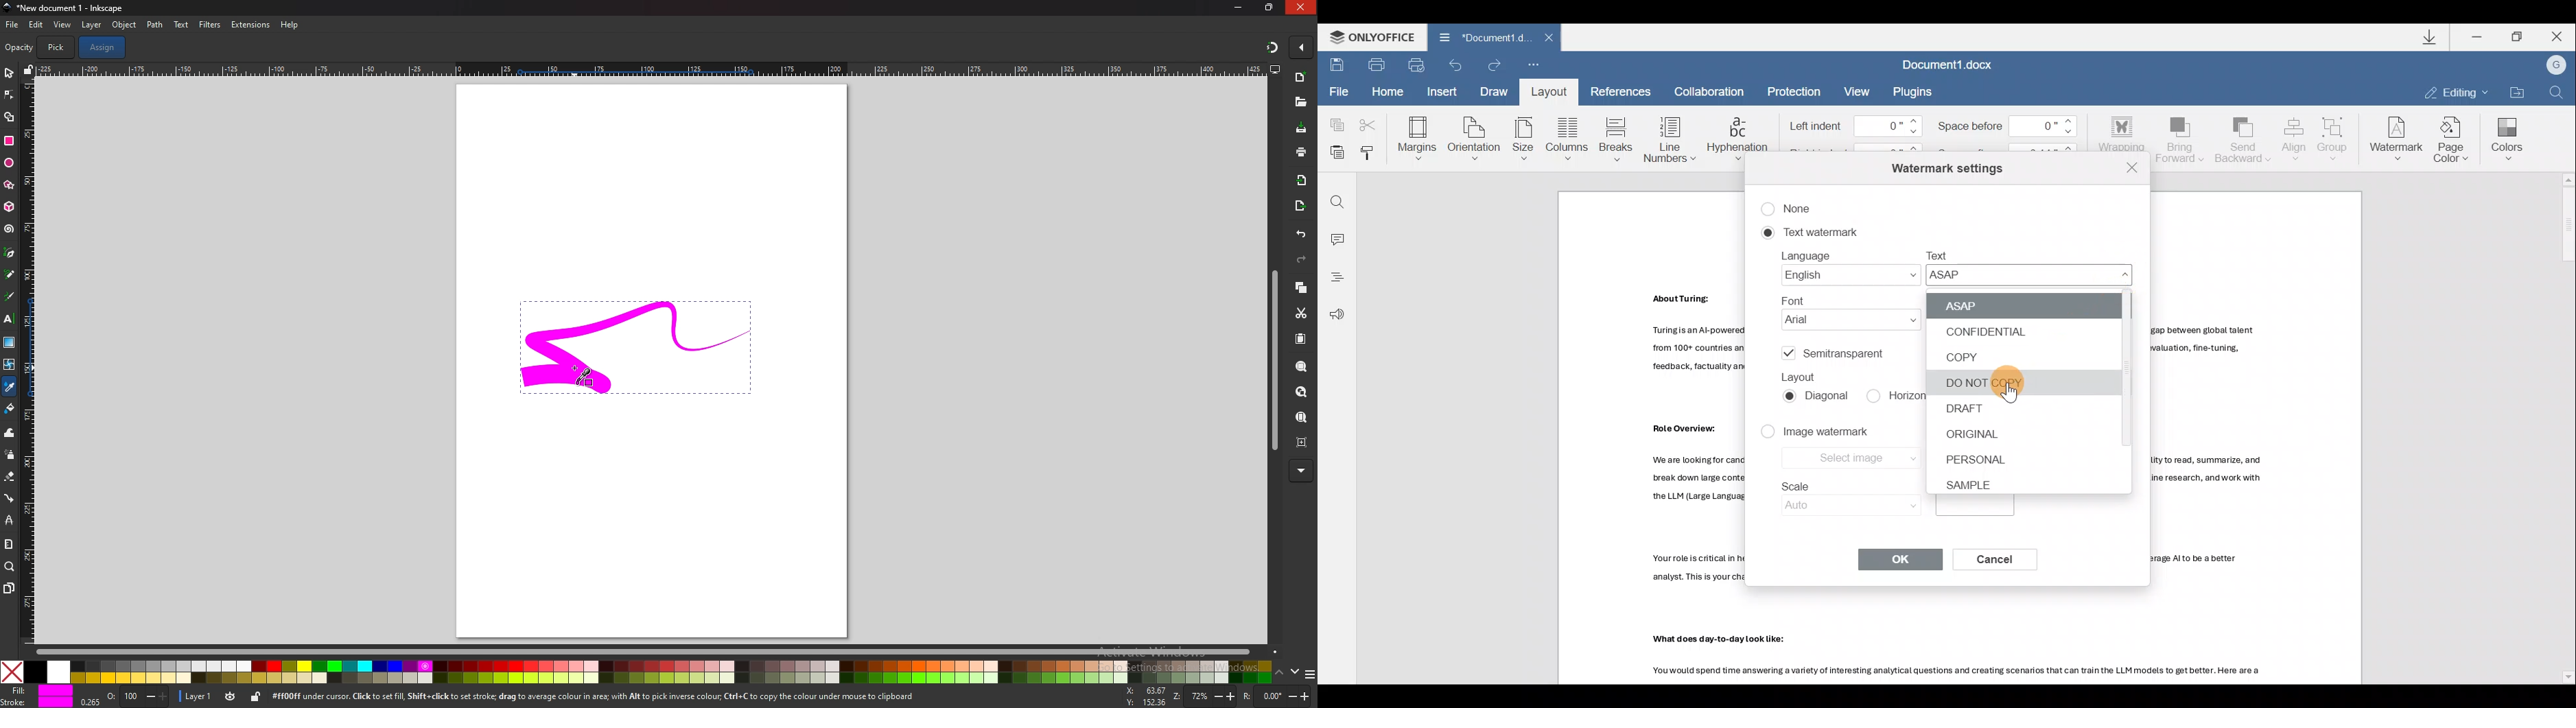 The width and height of the screenshot is (2576, 728). I want to click on PERSONAL, so click(1971, 462).